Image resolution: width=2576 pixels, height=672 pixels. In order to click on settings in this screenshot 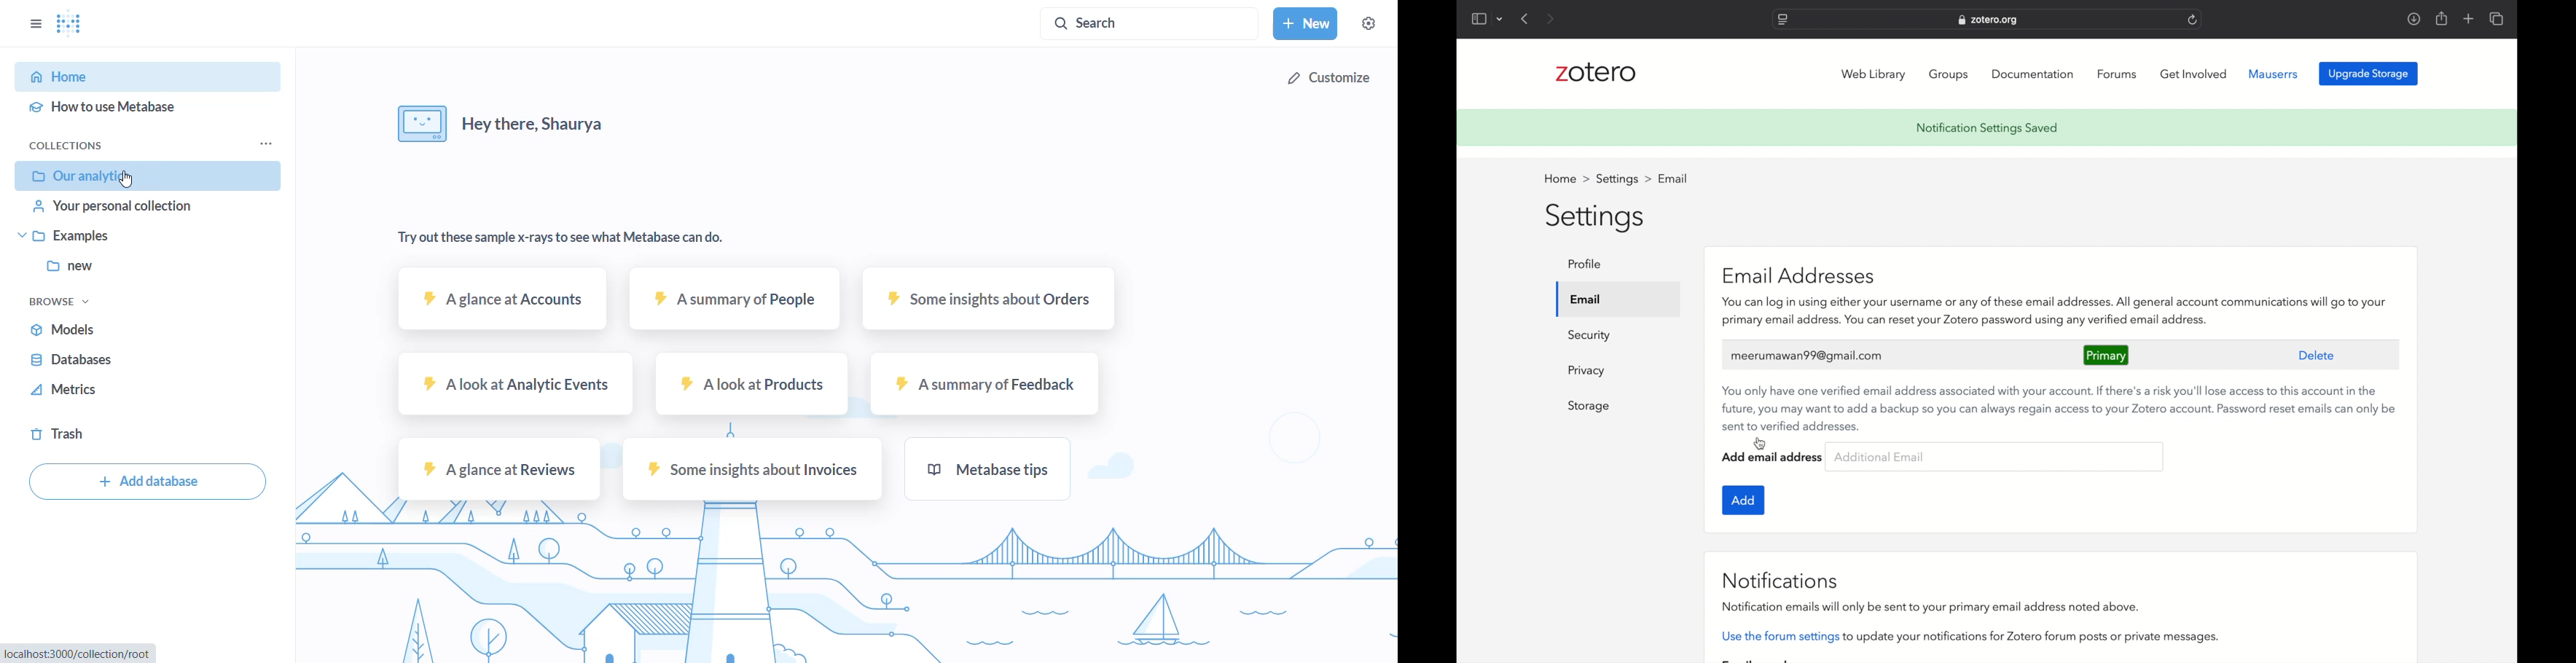, I will do `click(1597, 216)`.